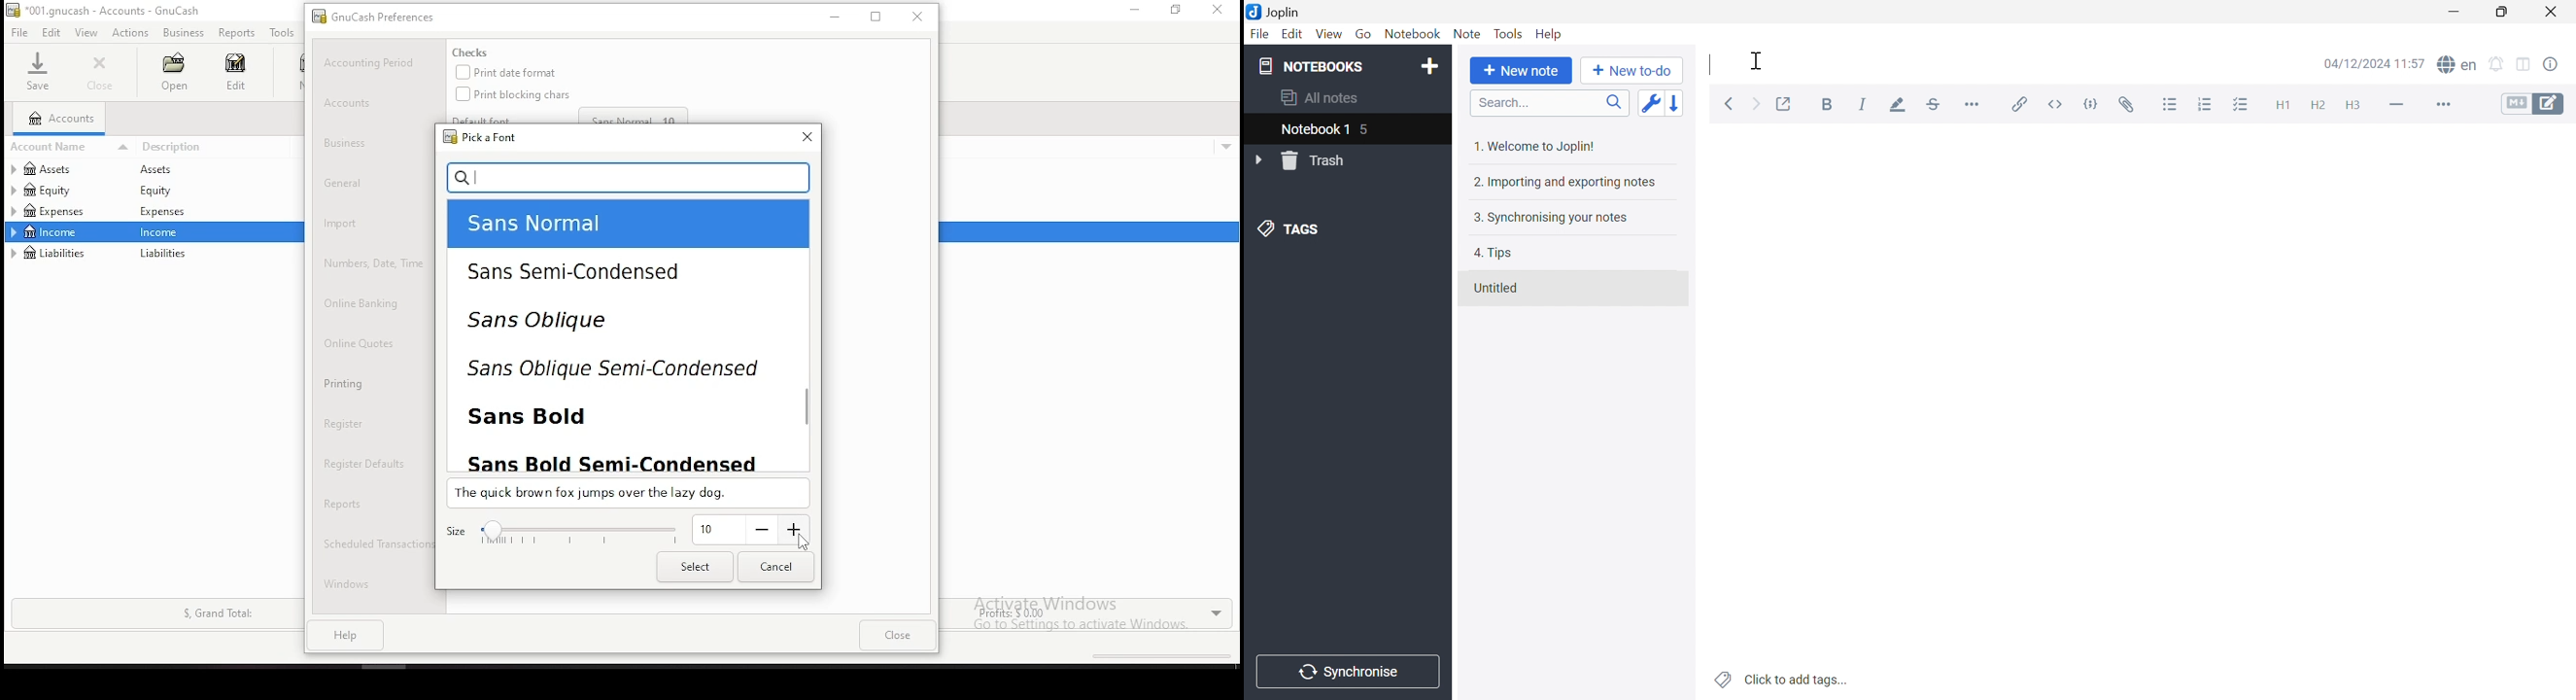 The height and width of the screenshot is (700, 2576). I want to click on Restore Down, so click(2504, 12).